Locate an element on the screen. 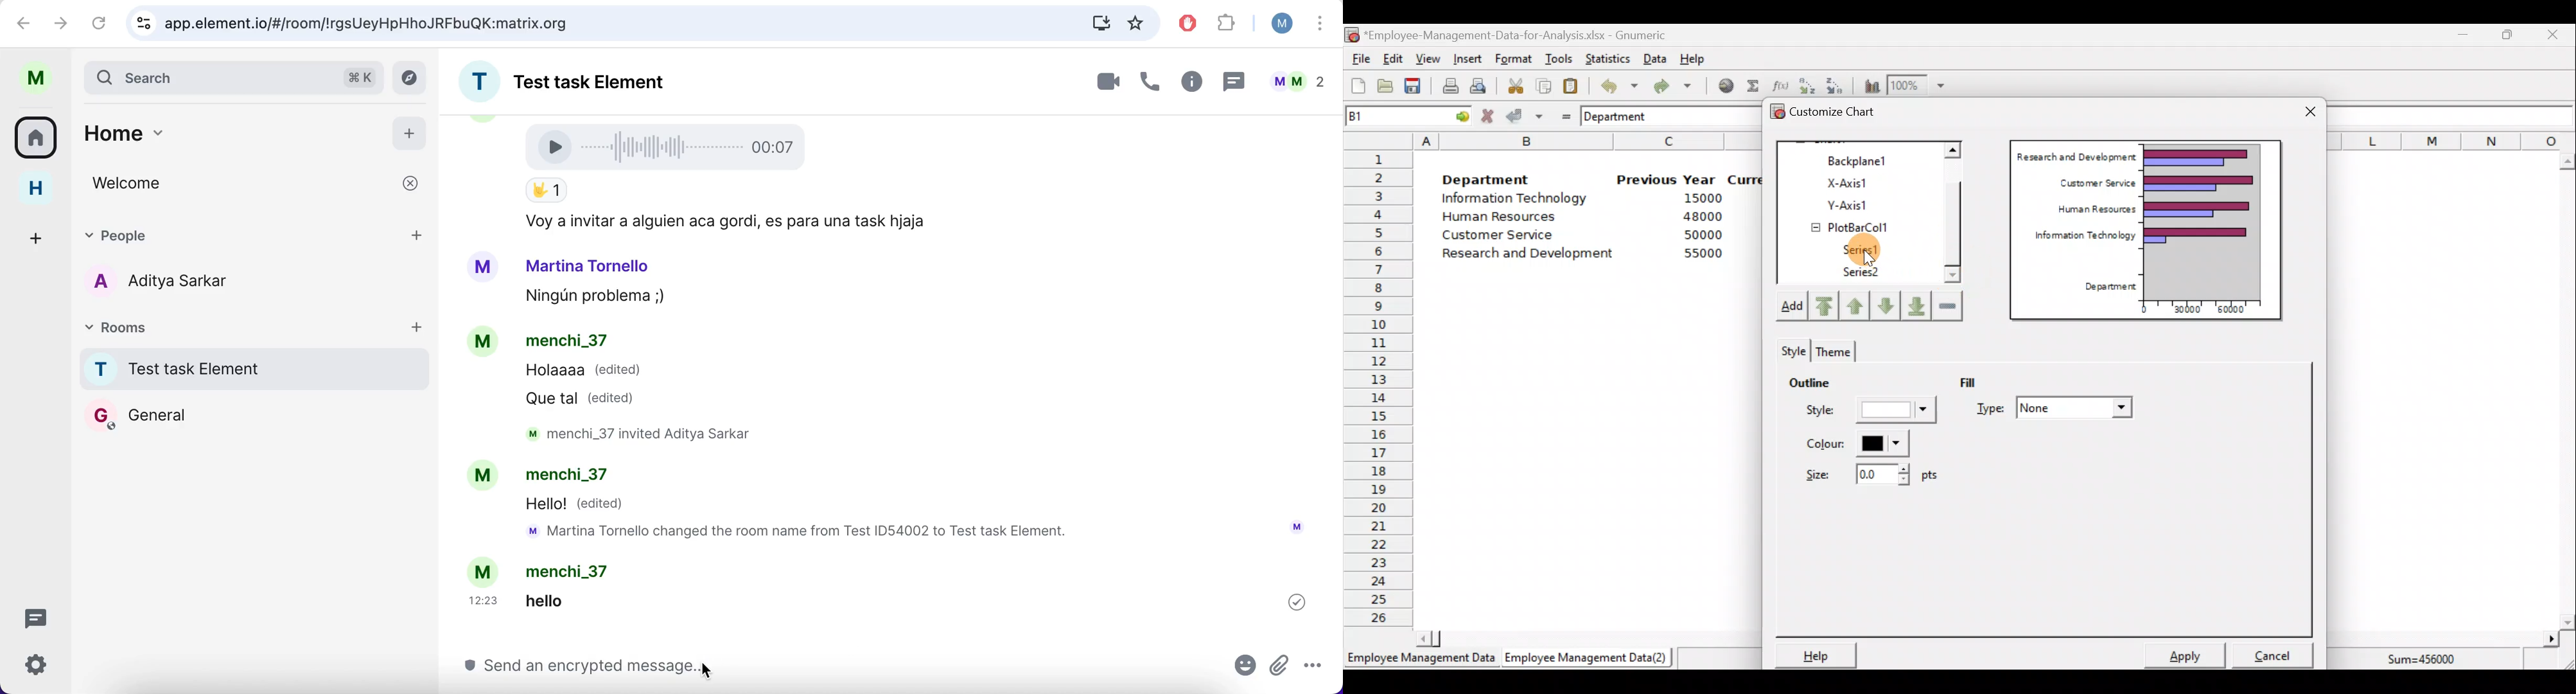 The height and width of the screenshot is (700, 2576). search bar is located at coordinates (232, 77).